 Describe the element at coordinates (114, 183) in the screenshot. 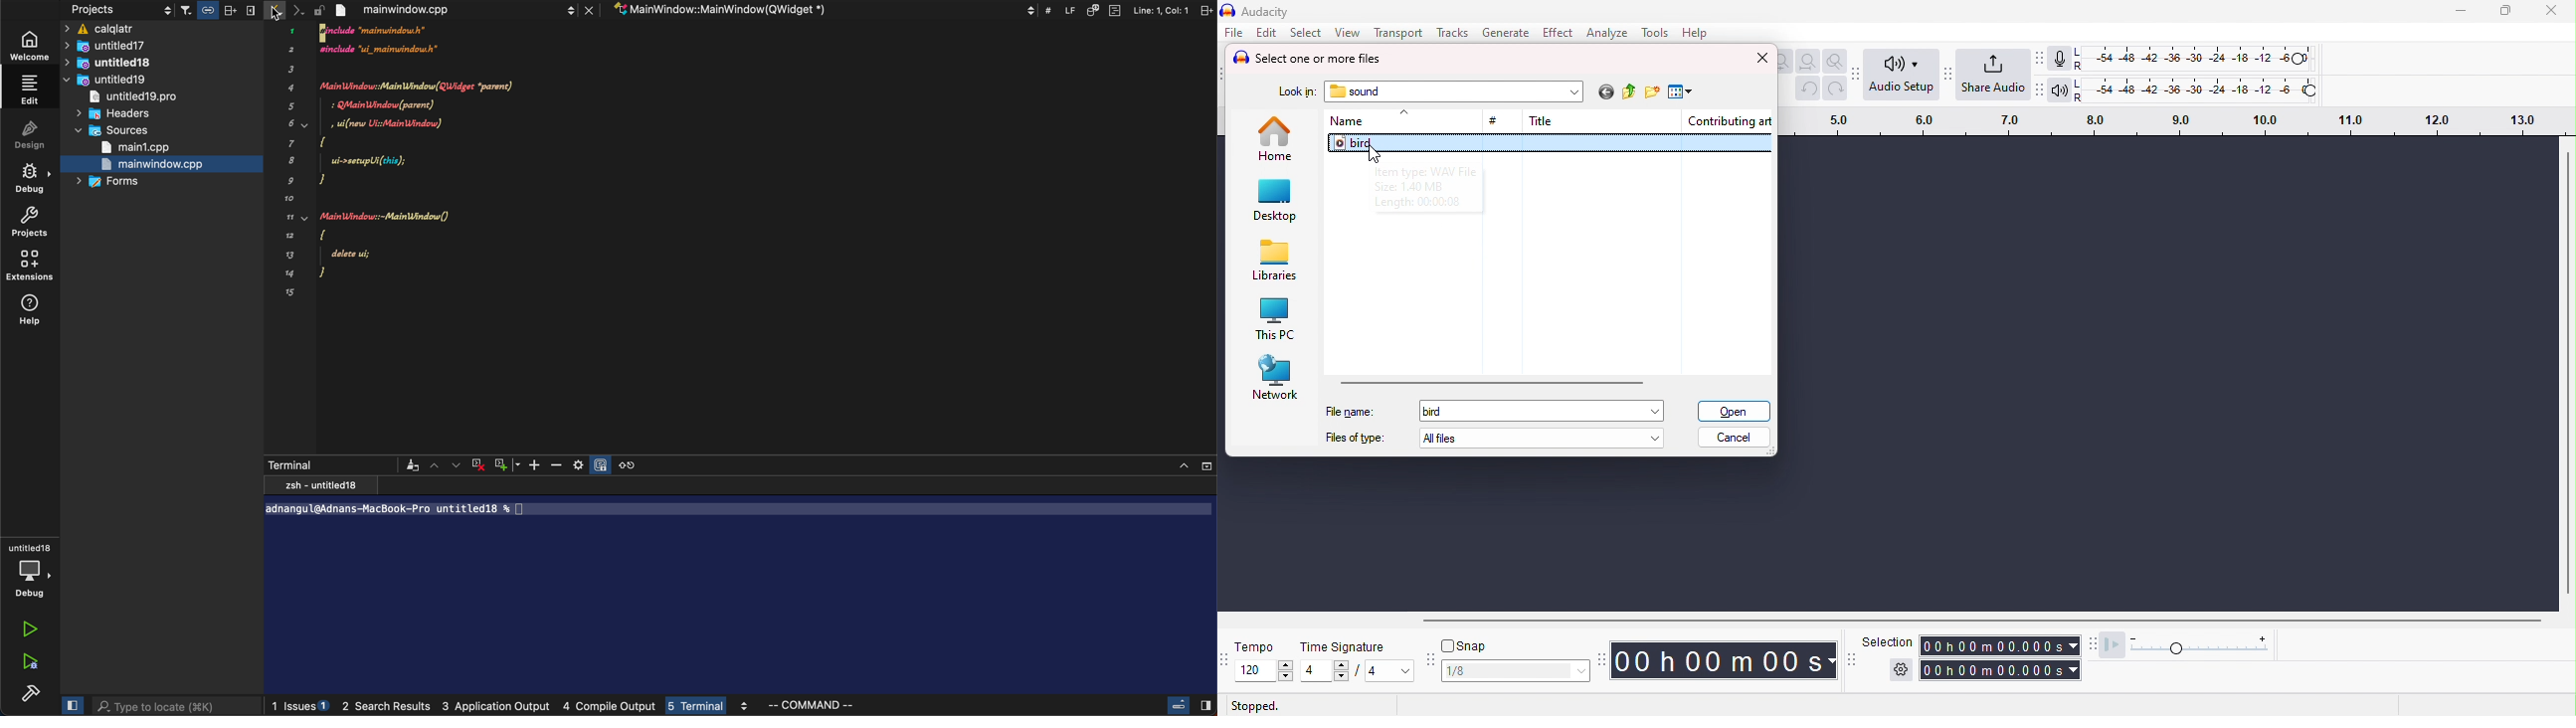

I see `forms` at that location.